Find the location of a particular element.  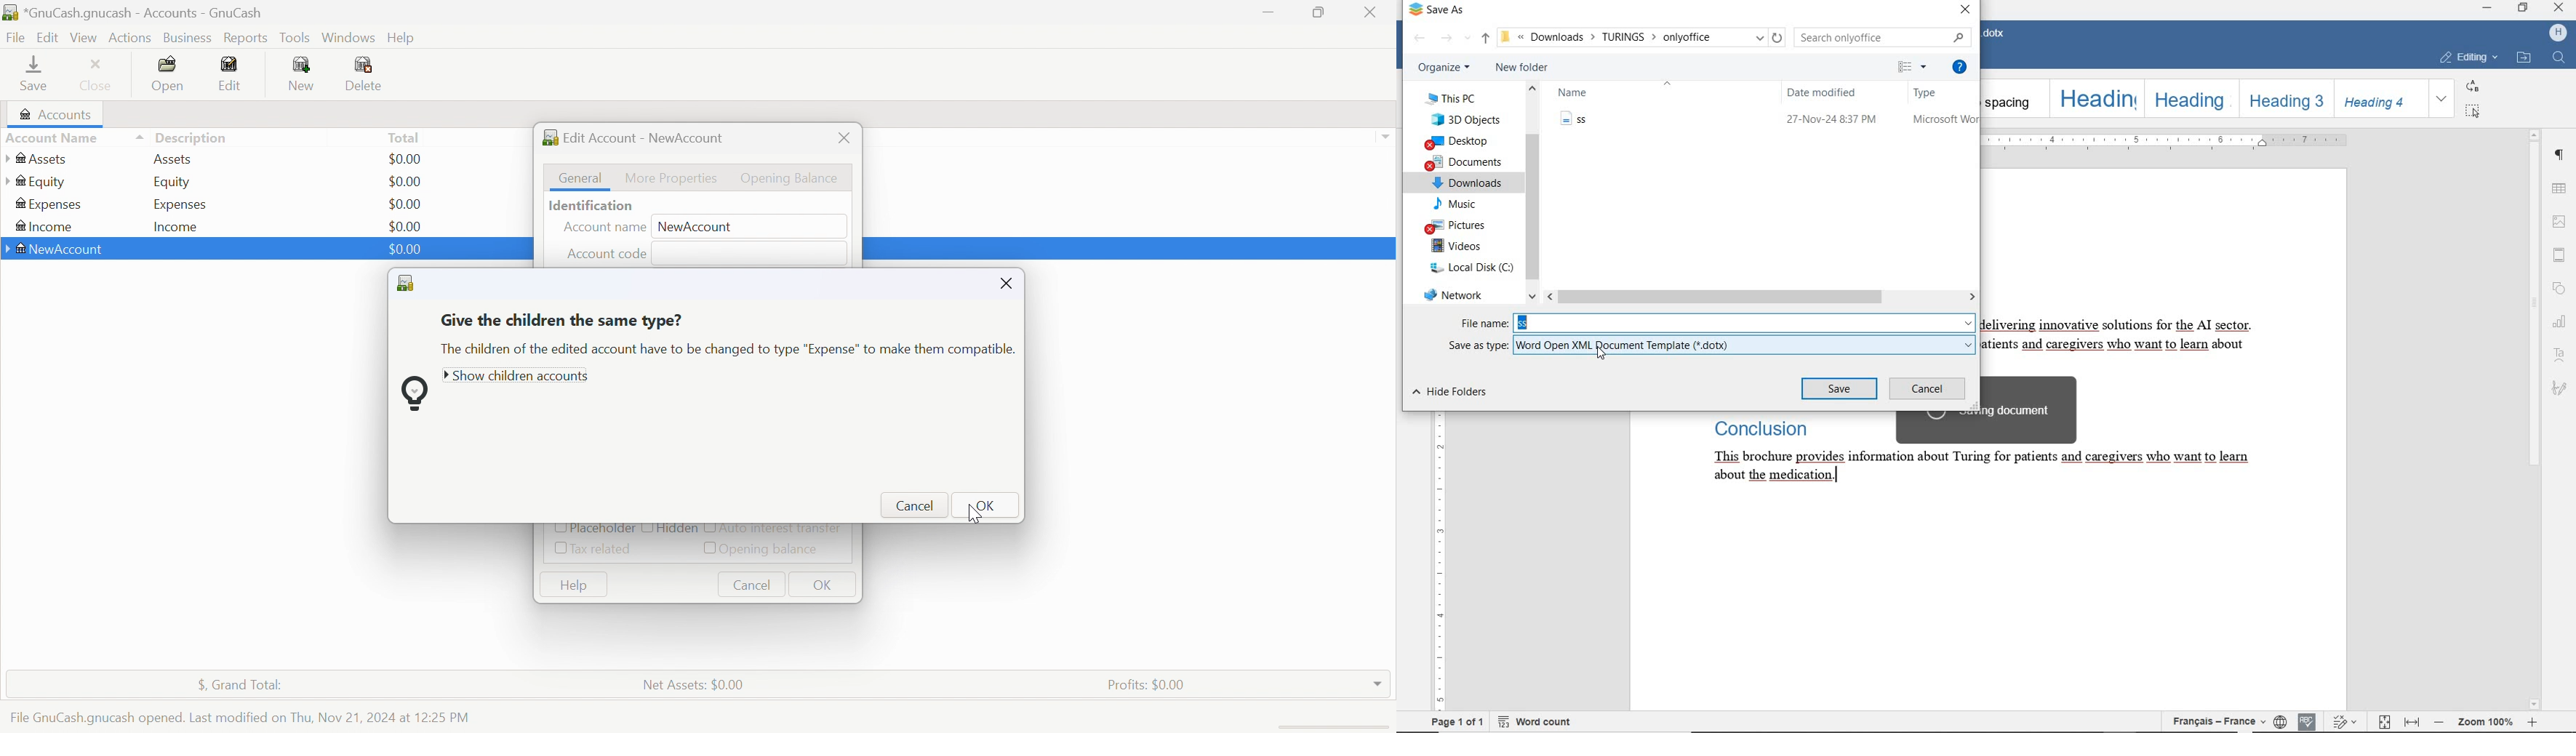

Edit Account - NewAccount is located at coordinates (634, 137).